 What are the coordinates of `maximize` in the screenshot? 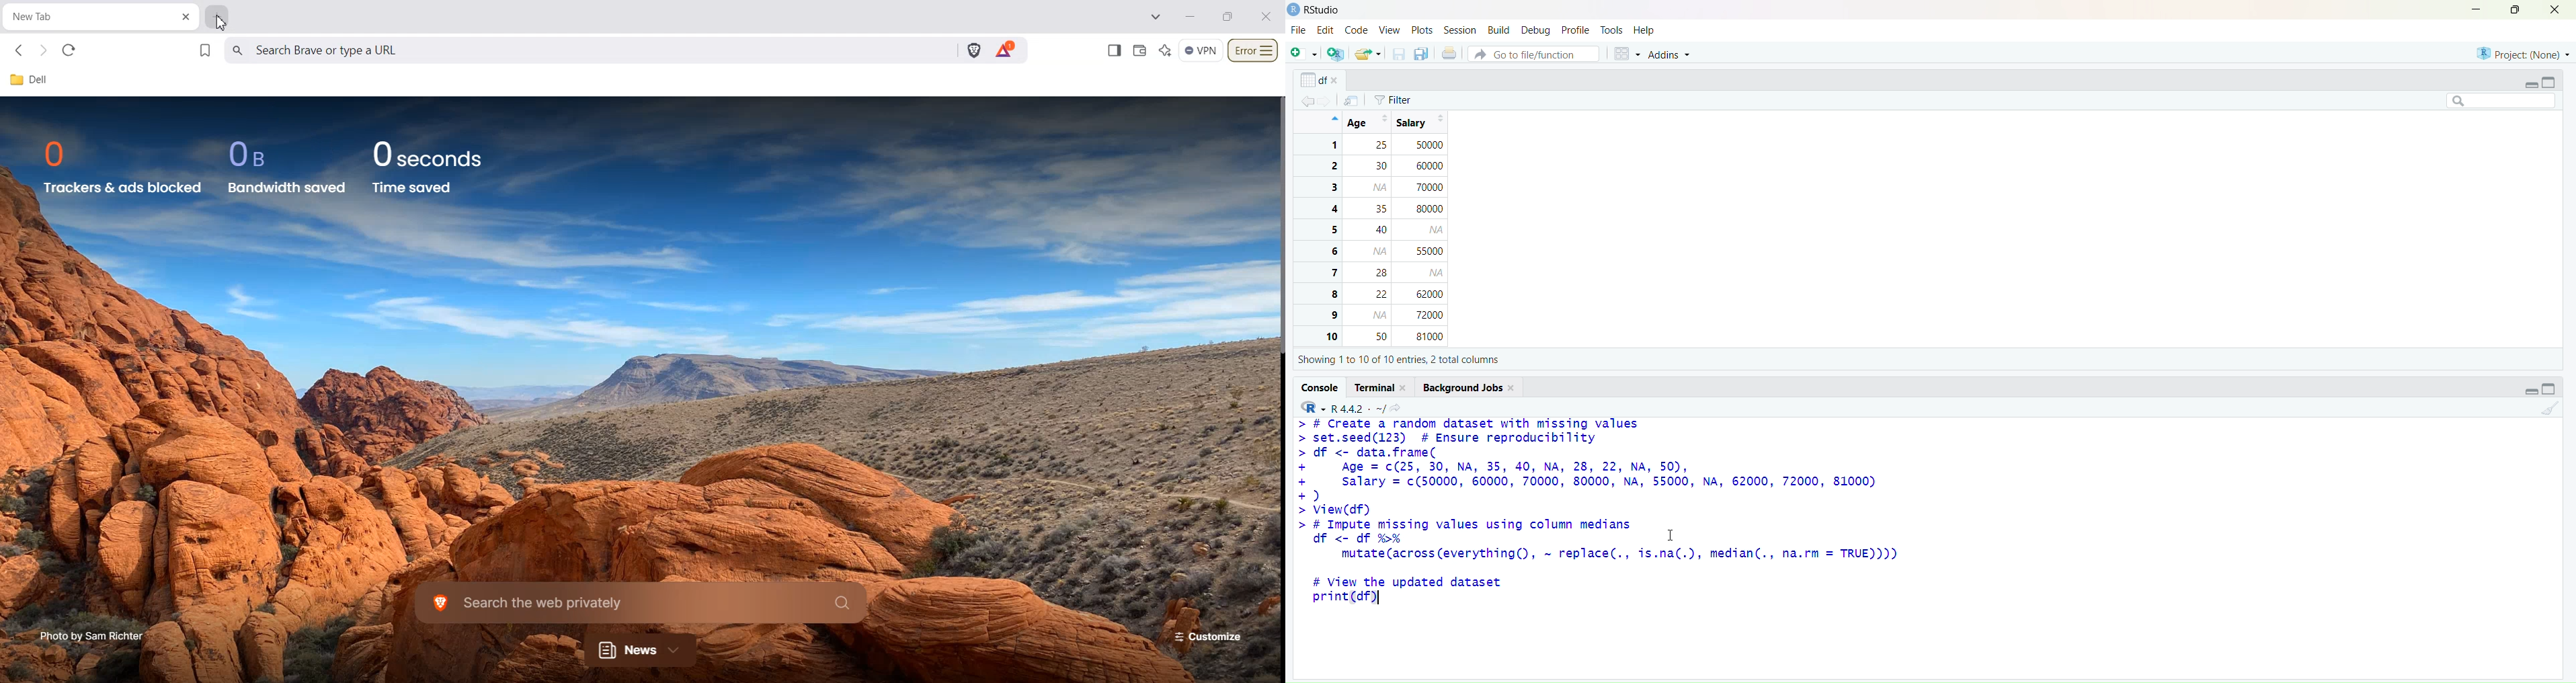 It's located at (2510, 9).